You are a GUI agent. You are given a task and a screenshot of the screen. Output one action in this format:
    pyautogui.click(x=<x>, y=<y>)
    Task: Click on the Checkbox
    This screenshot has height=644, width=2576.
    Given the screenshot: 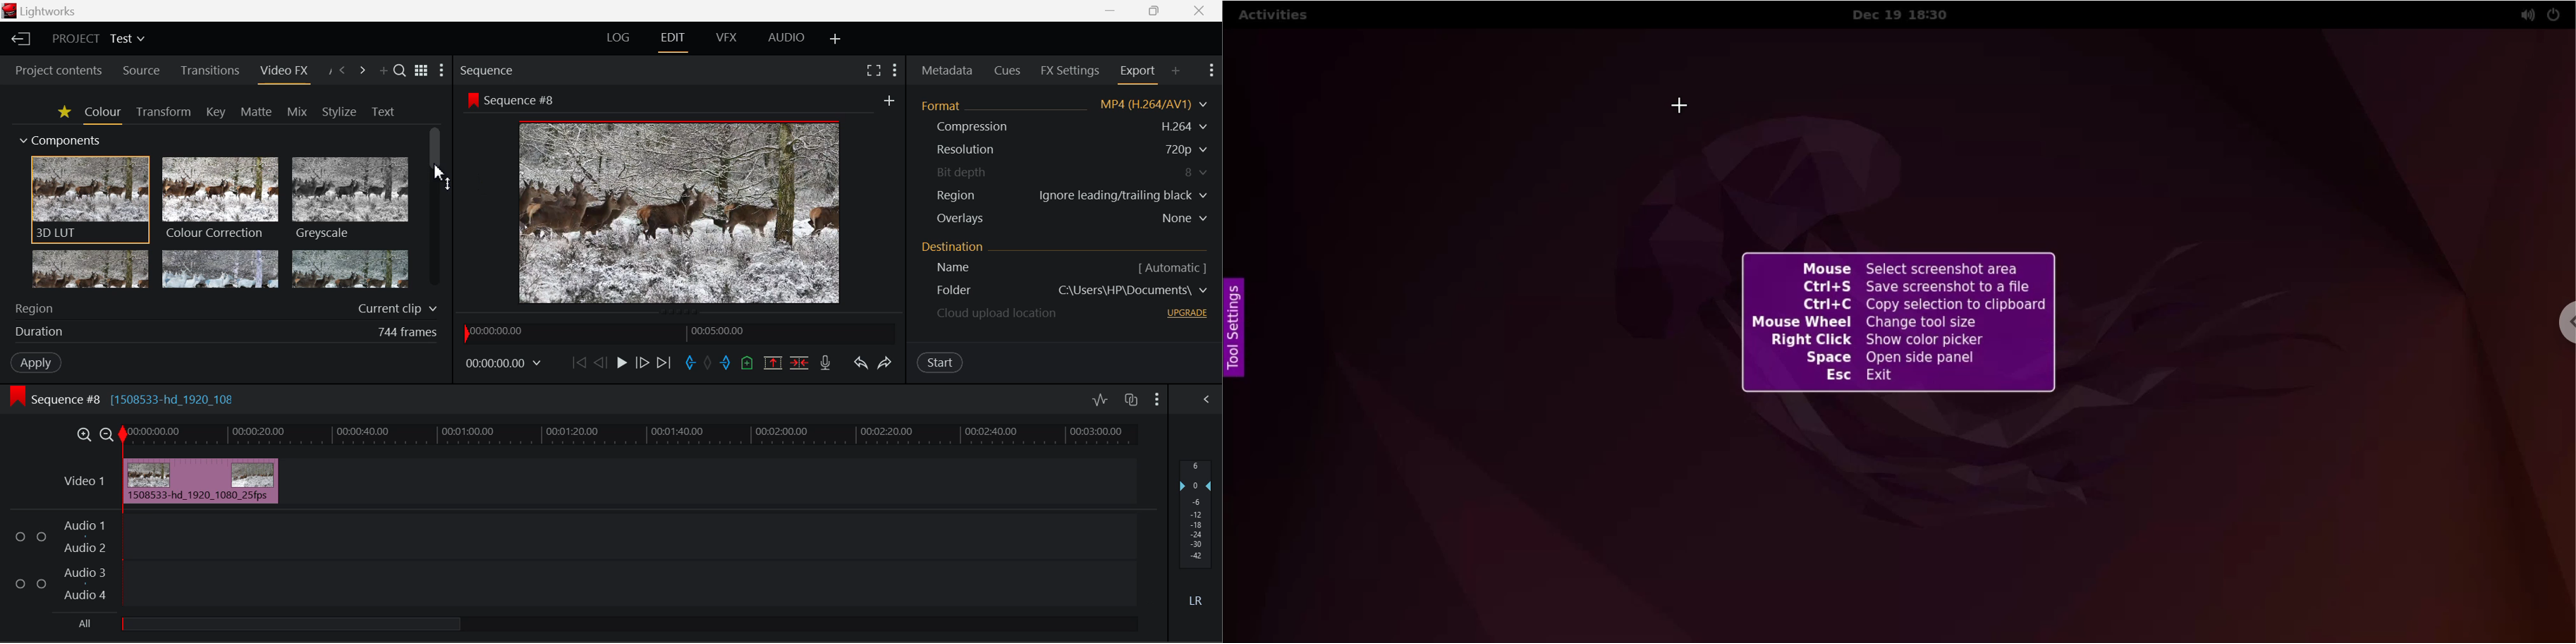 What is the action you would take?
    pyautogui.click(x=41, y=583)
    